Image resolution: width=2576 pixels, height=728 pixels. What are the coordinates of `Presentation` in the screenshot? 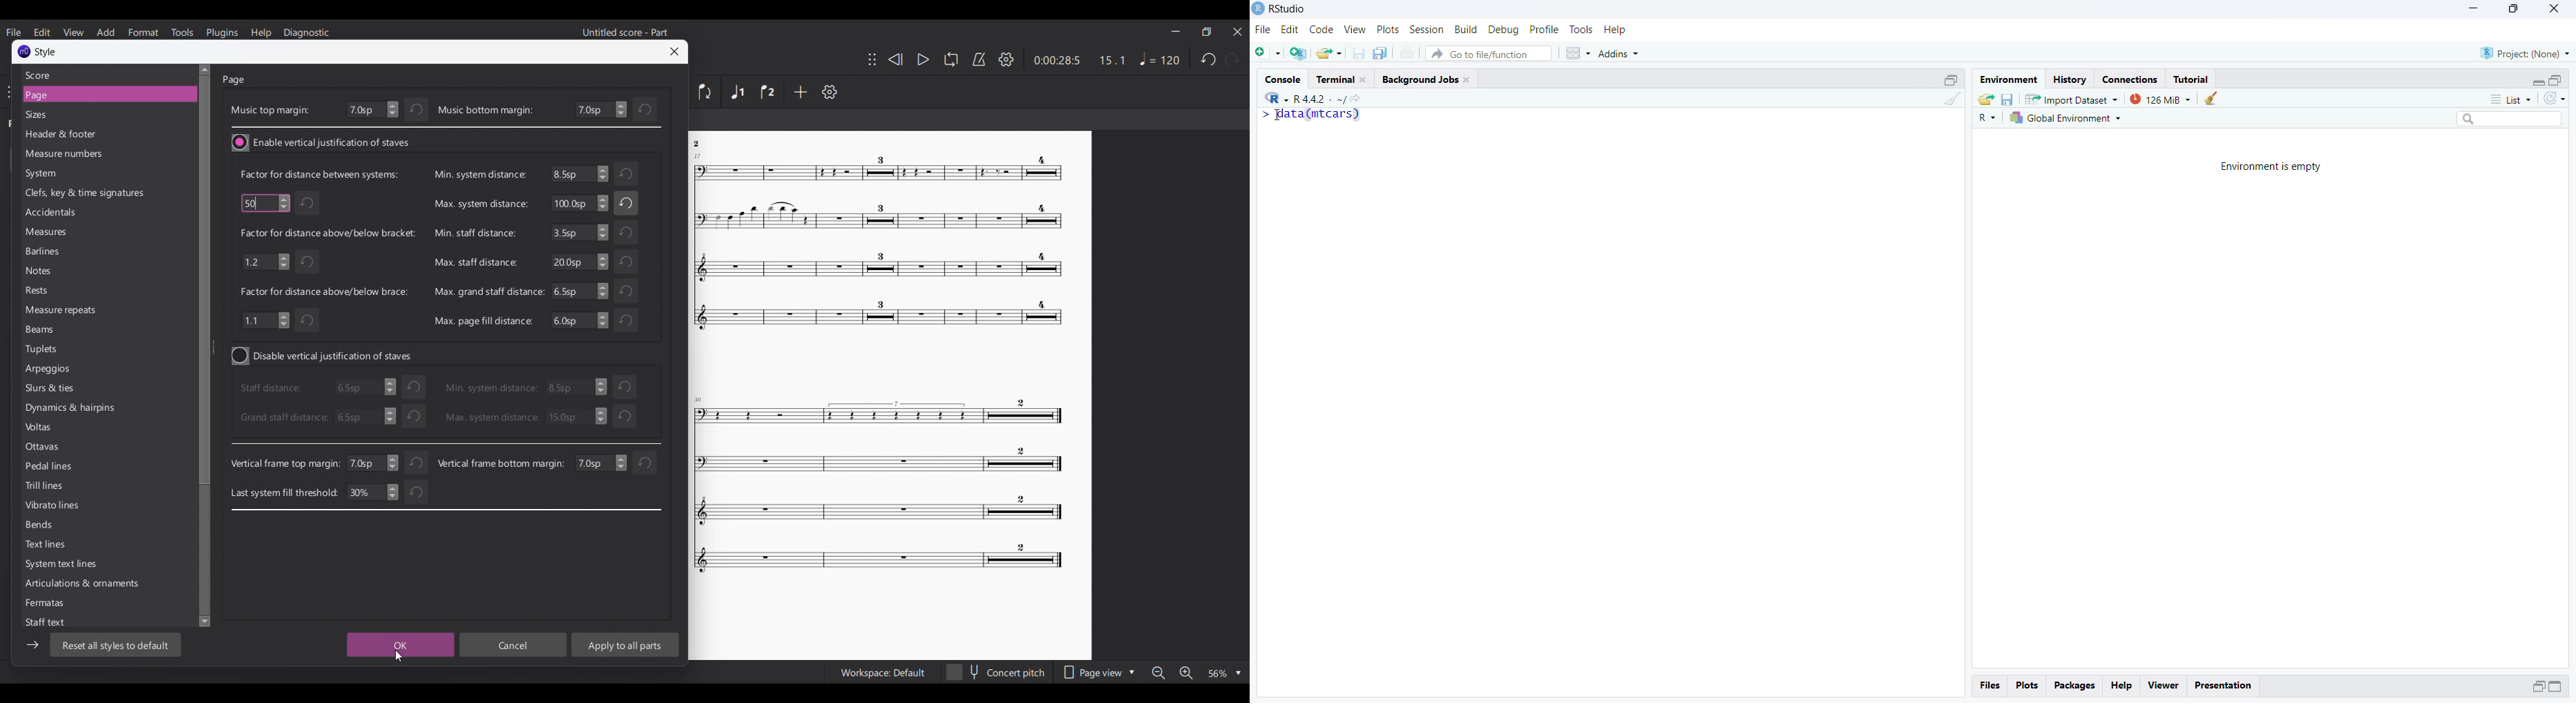 It's located at (2222, 686).